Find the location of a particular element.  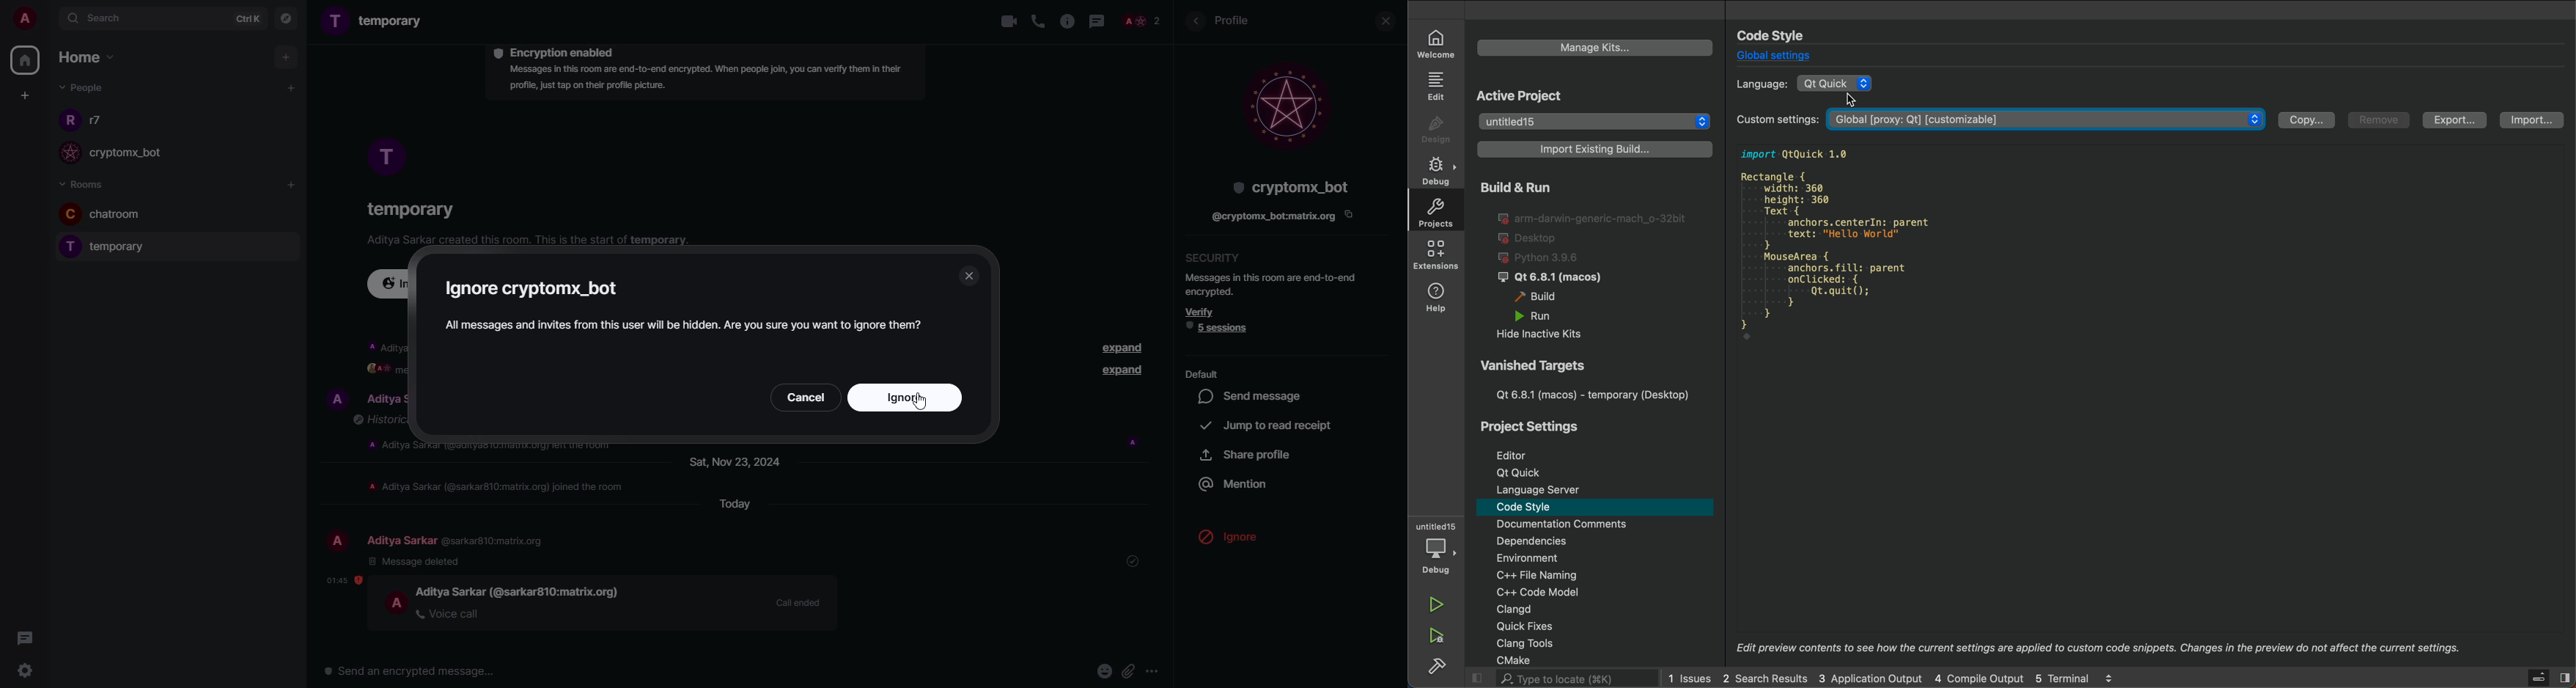

seen is located at coordinates (1133, 442).